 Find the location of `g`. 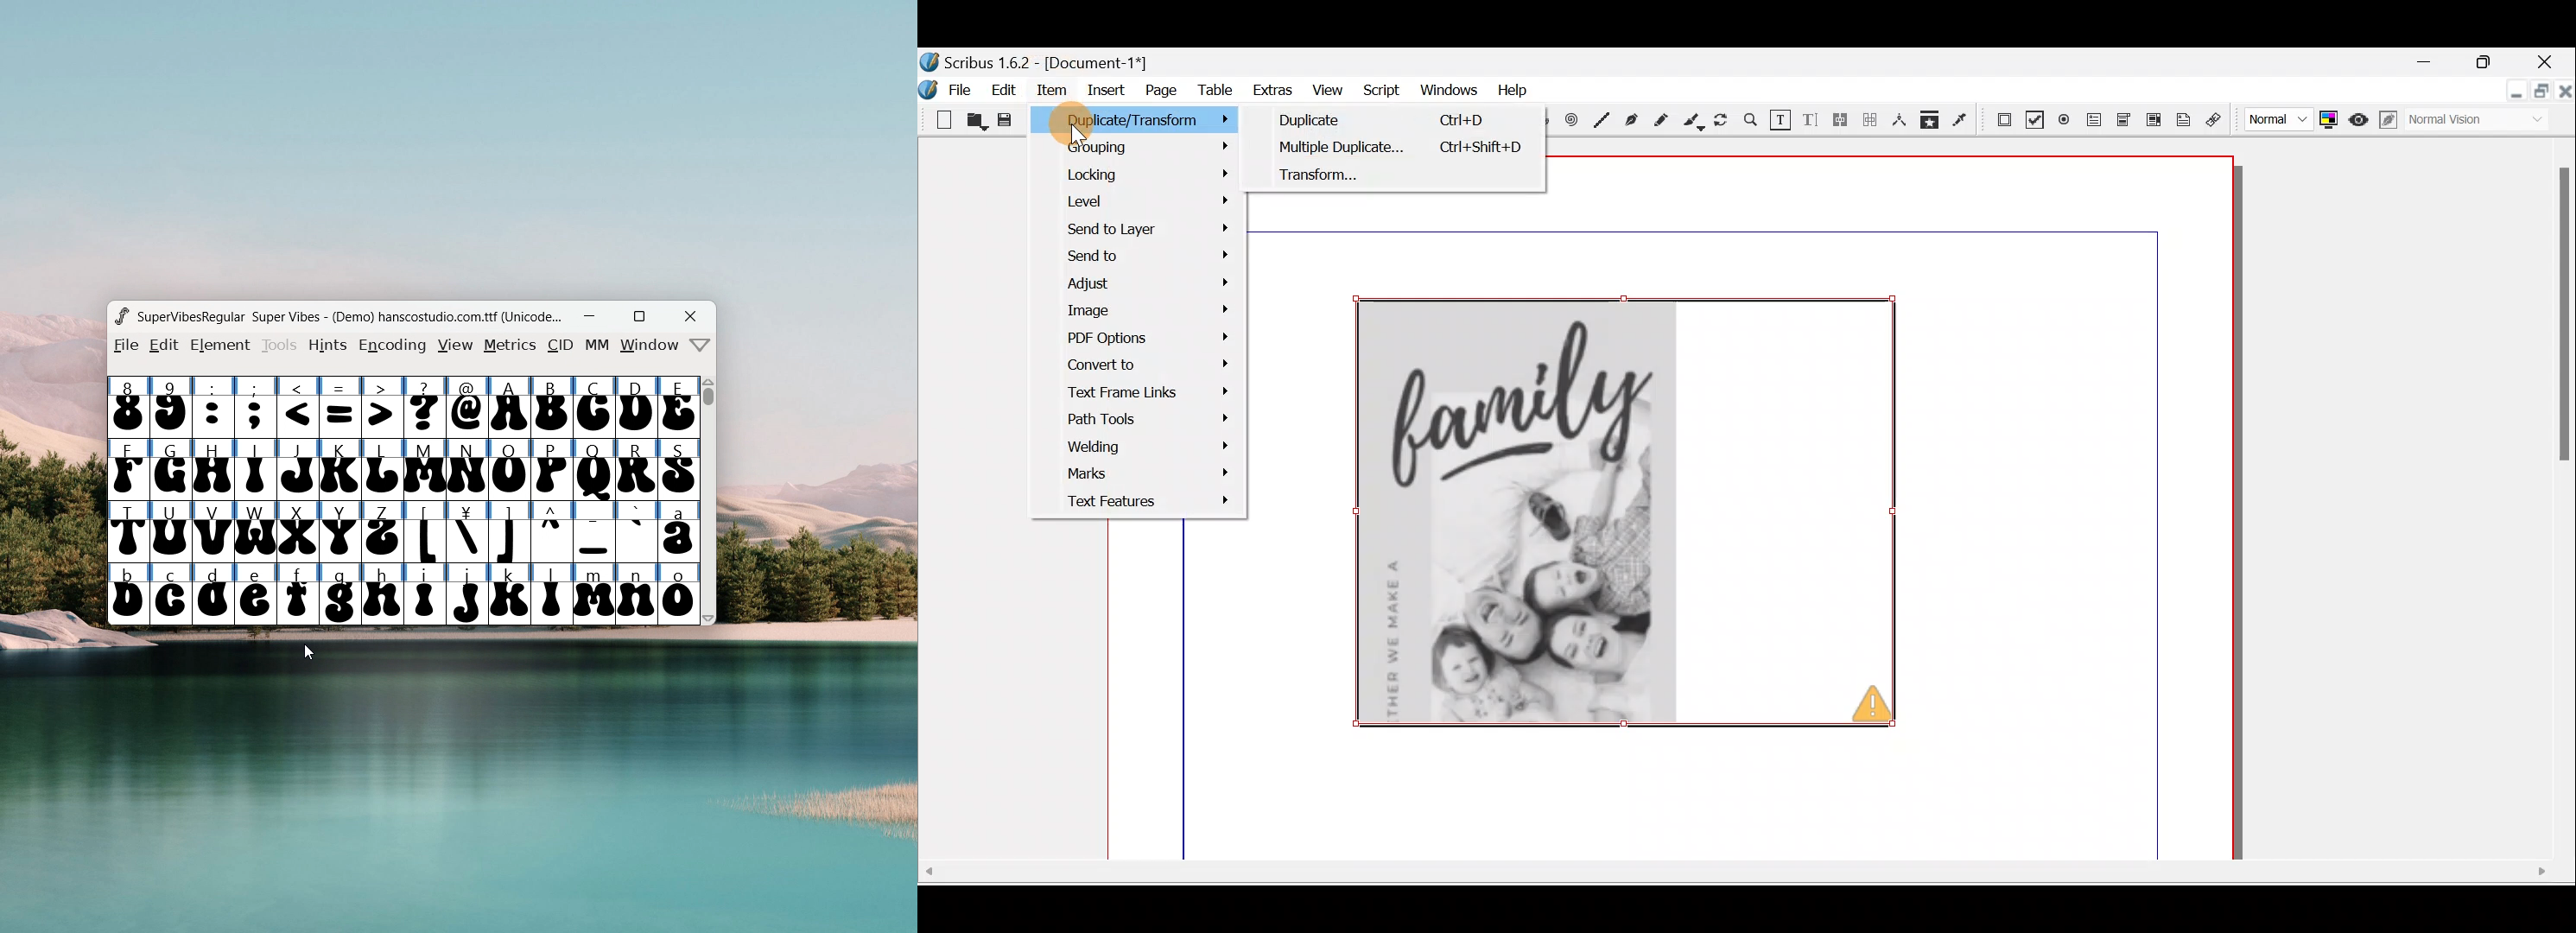

g is located at coordinates (340, 593).